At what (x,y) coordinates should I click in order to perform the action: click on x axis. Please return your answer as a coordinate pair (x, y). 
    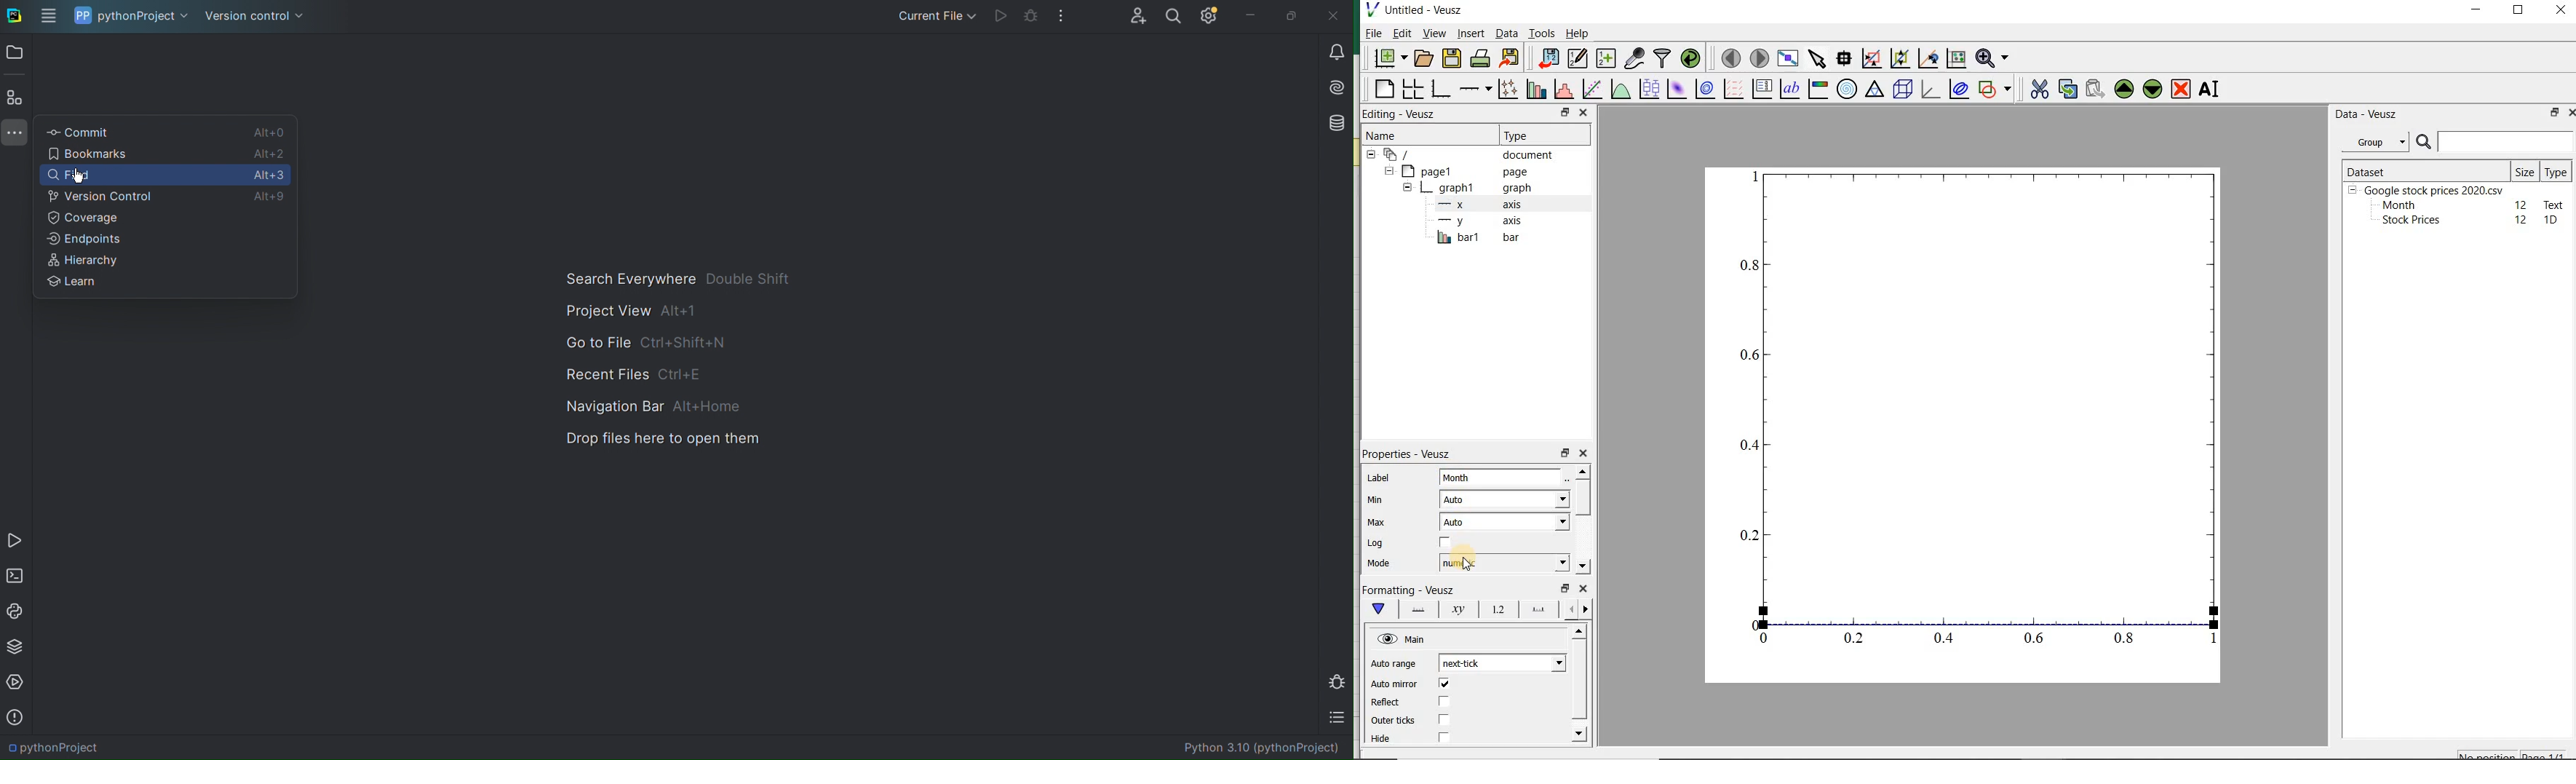
    Looking at the image, I should click on (1474, 205).